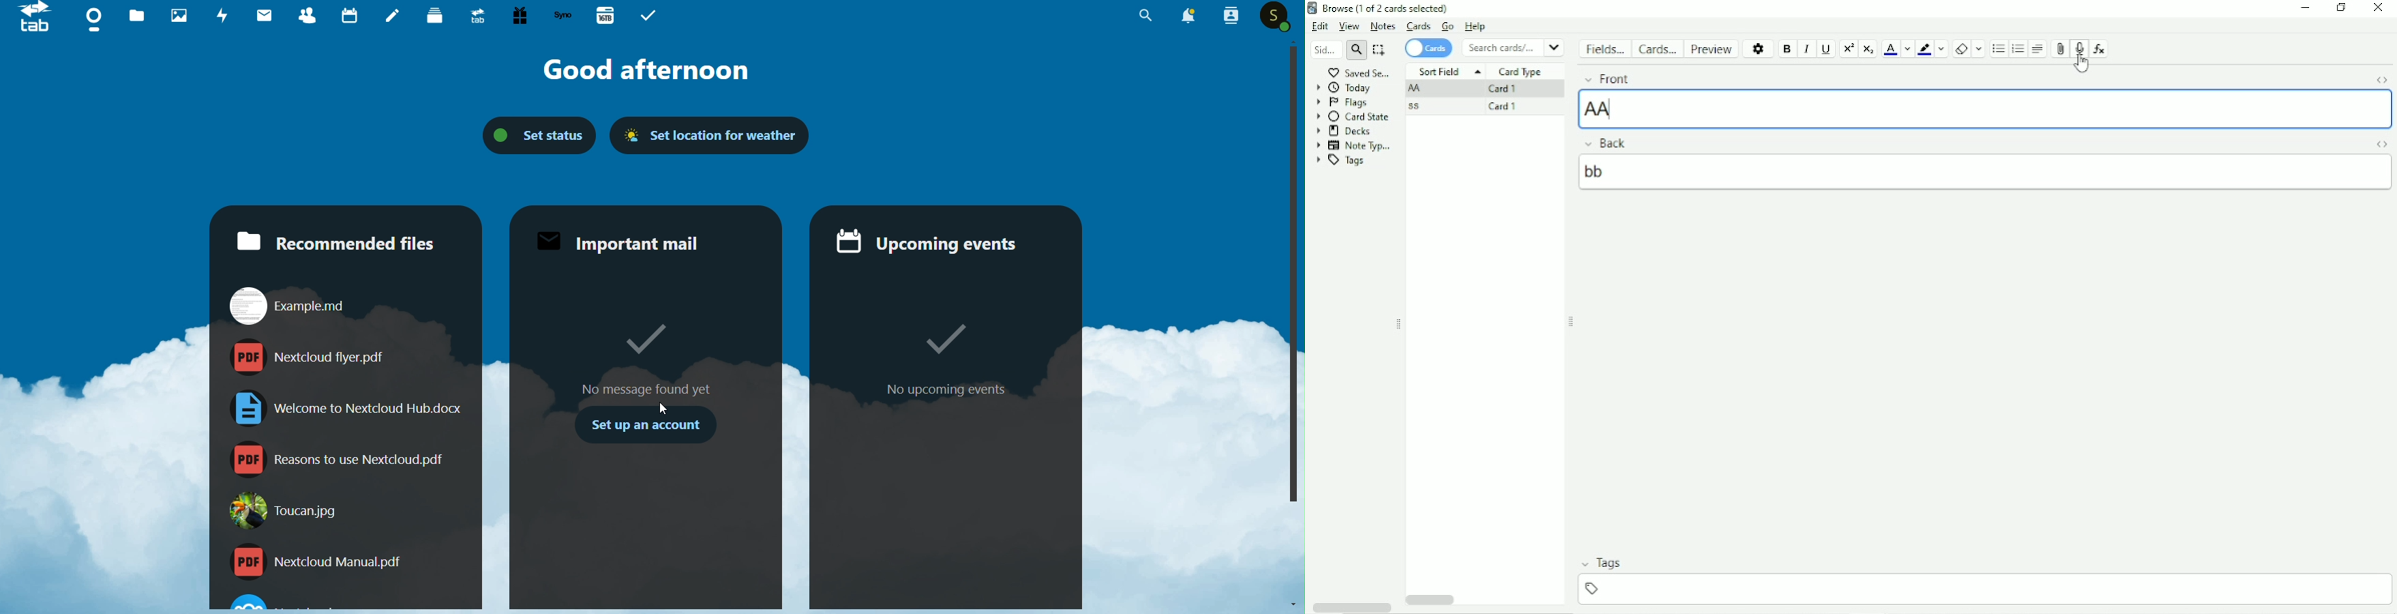 Image resolution: width=2408 pixels, height=616 pixels. What do you see at coordinates (2100, 49) in the screenshot?
I see `Equations` at bounding box center [2100, 49].